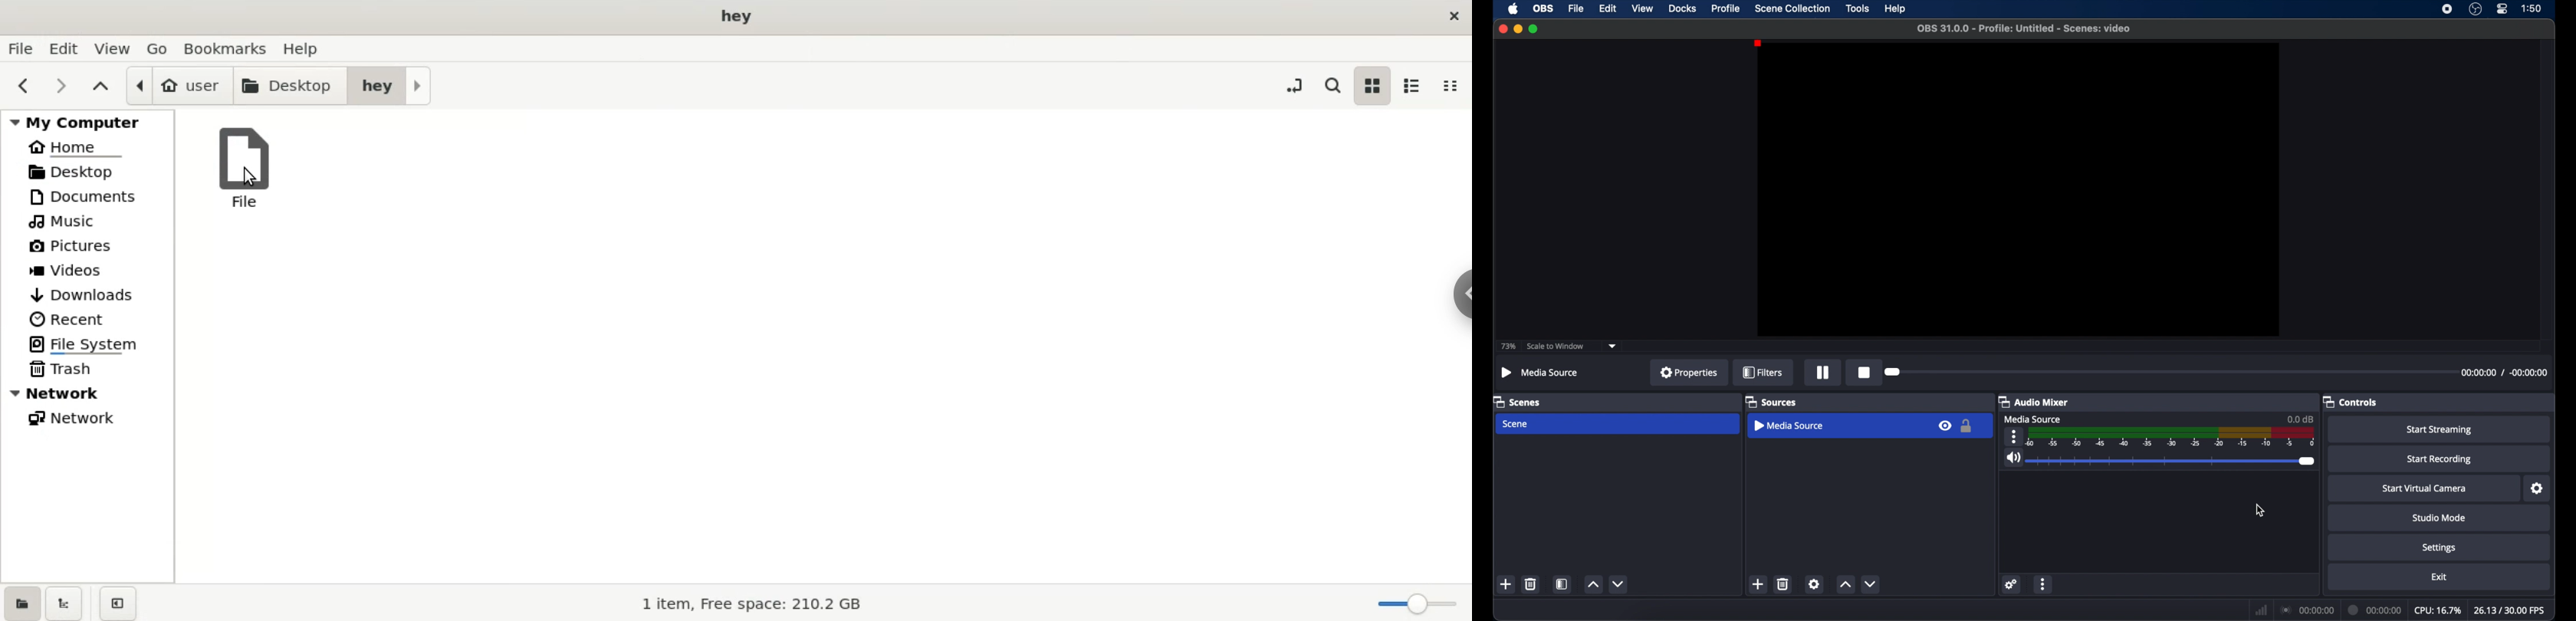  I want to click on view, so click(1642, 8).